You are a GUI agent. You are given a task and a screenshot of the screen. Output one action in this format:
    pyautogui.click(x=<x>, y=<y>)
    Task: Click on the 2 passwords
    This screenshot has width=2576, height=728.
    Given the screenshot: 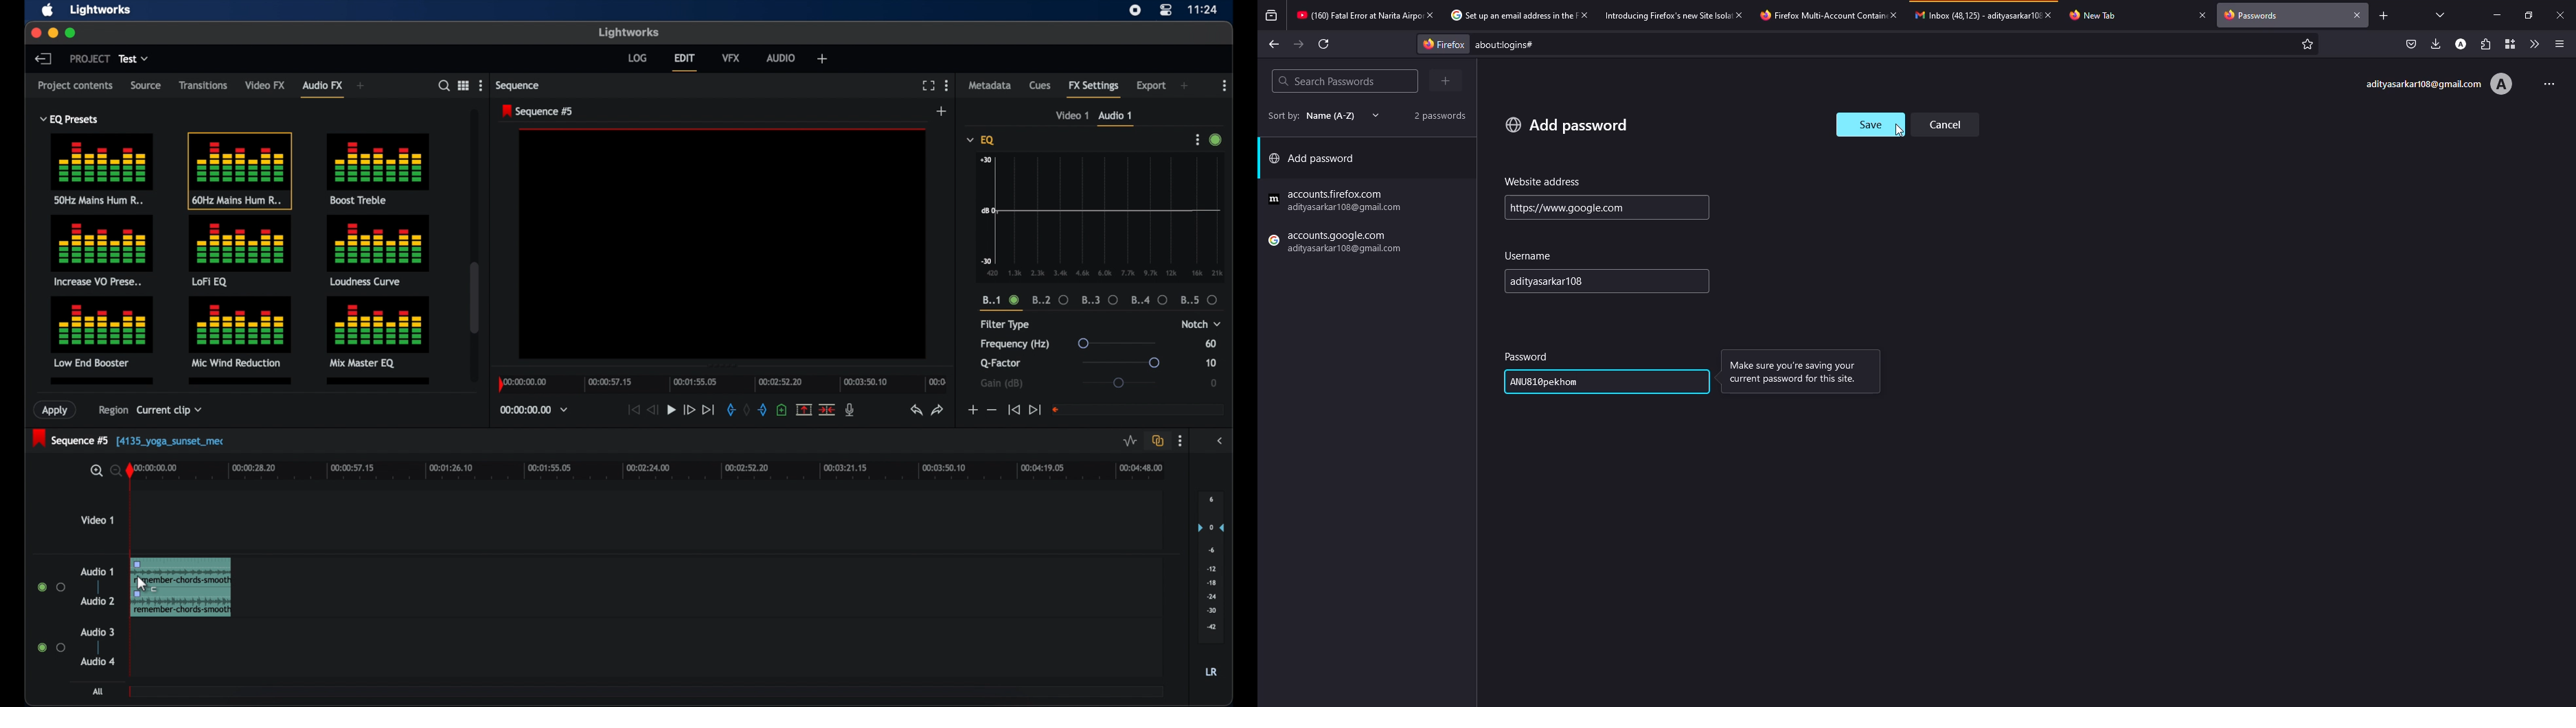 What is the action you would take?
    pyautogui.click(x=1435, y=115)
    